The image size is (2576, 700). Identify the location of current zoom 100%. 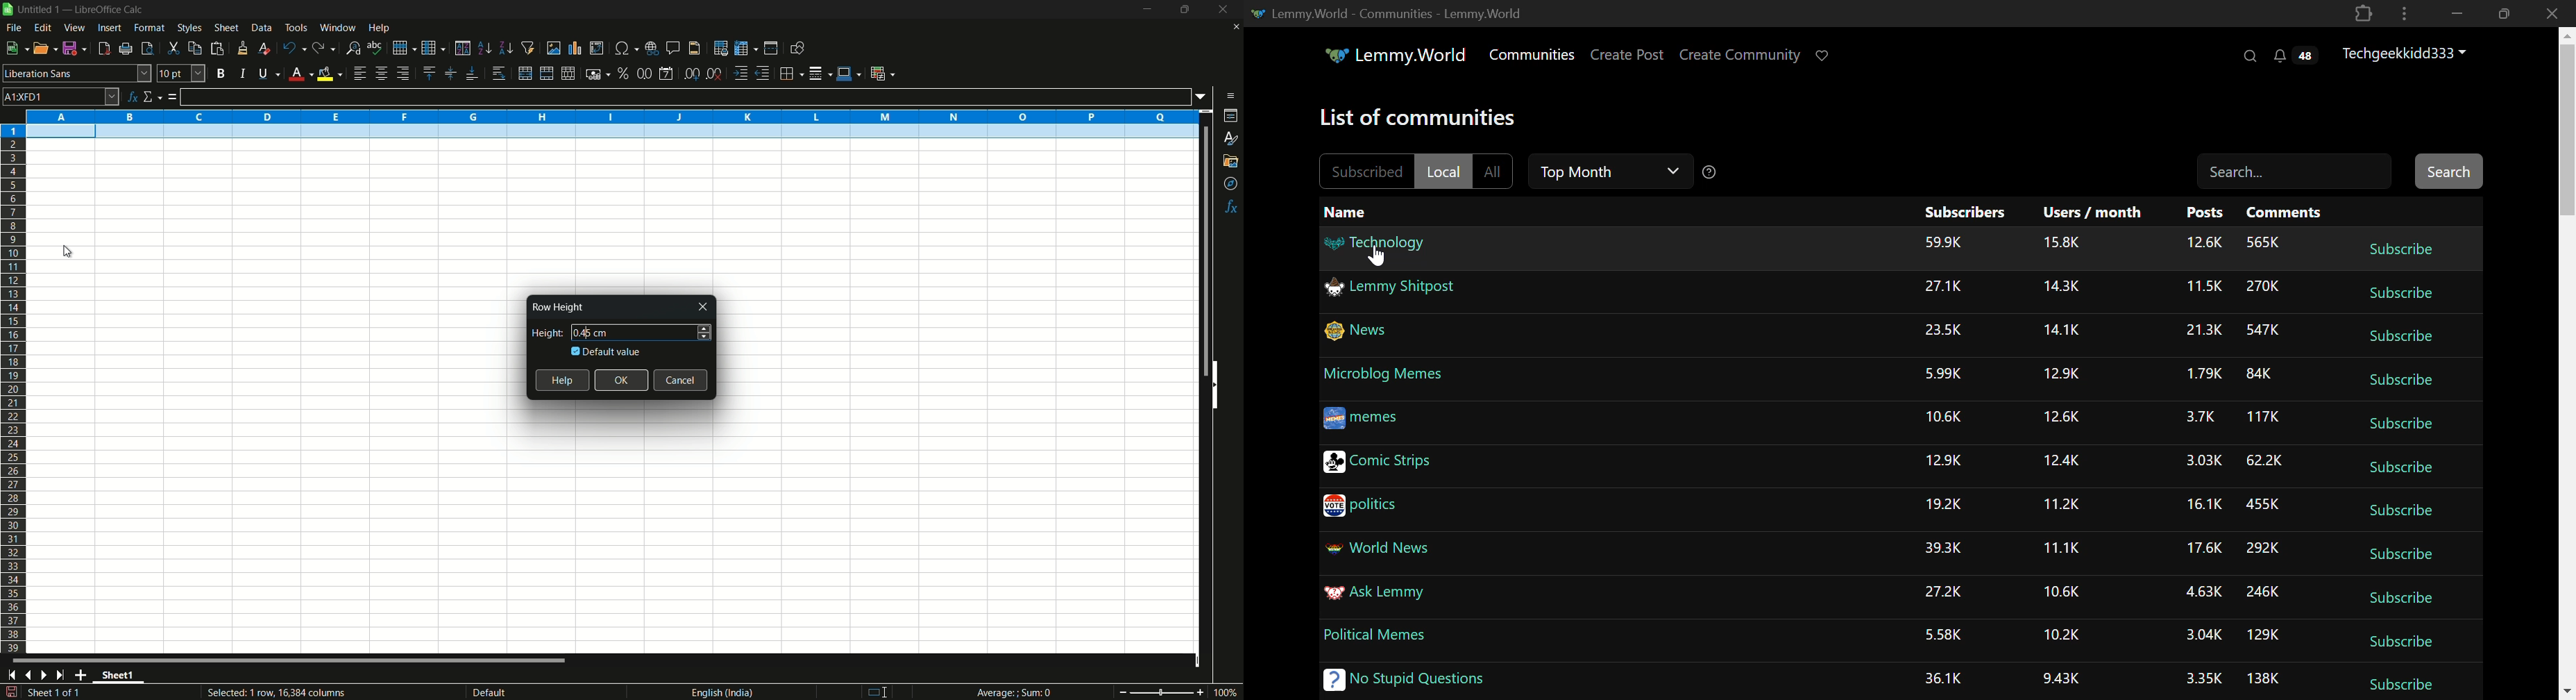
(1227, 692).